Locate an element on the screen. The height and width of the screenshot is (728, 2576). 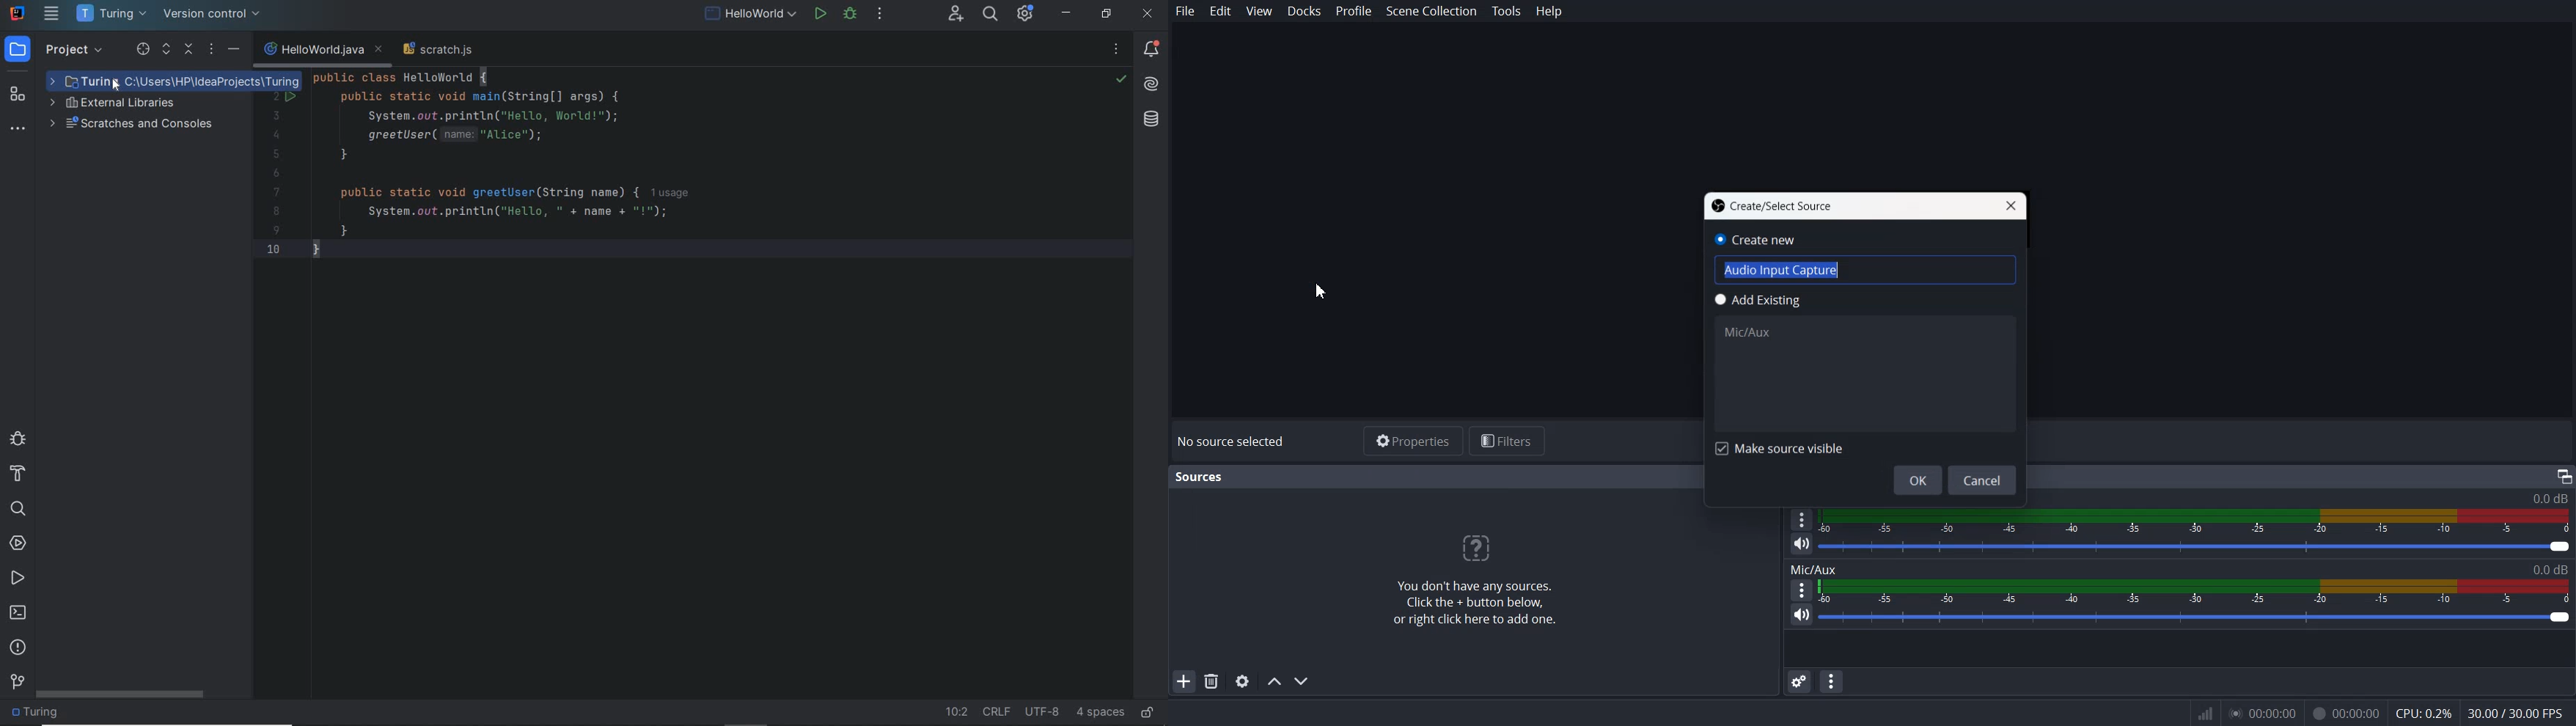
Docks is located at coordinates (1304, 12).